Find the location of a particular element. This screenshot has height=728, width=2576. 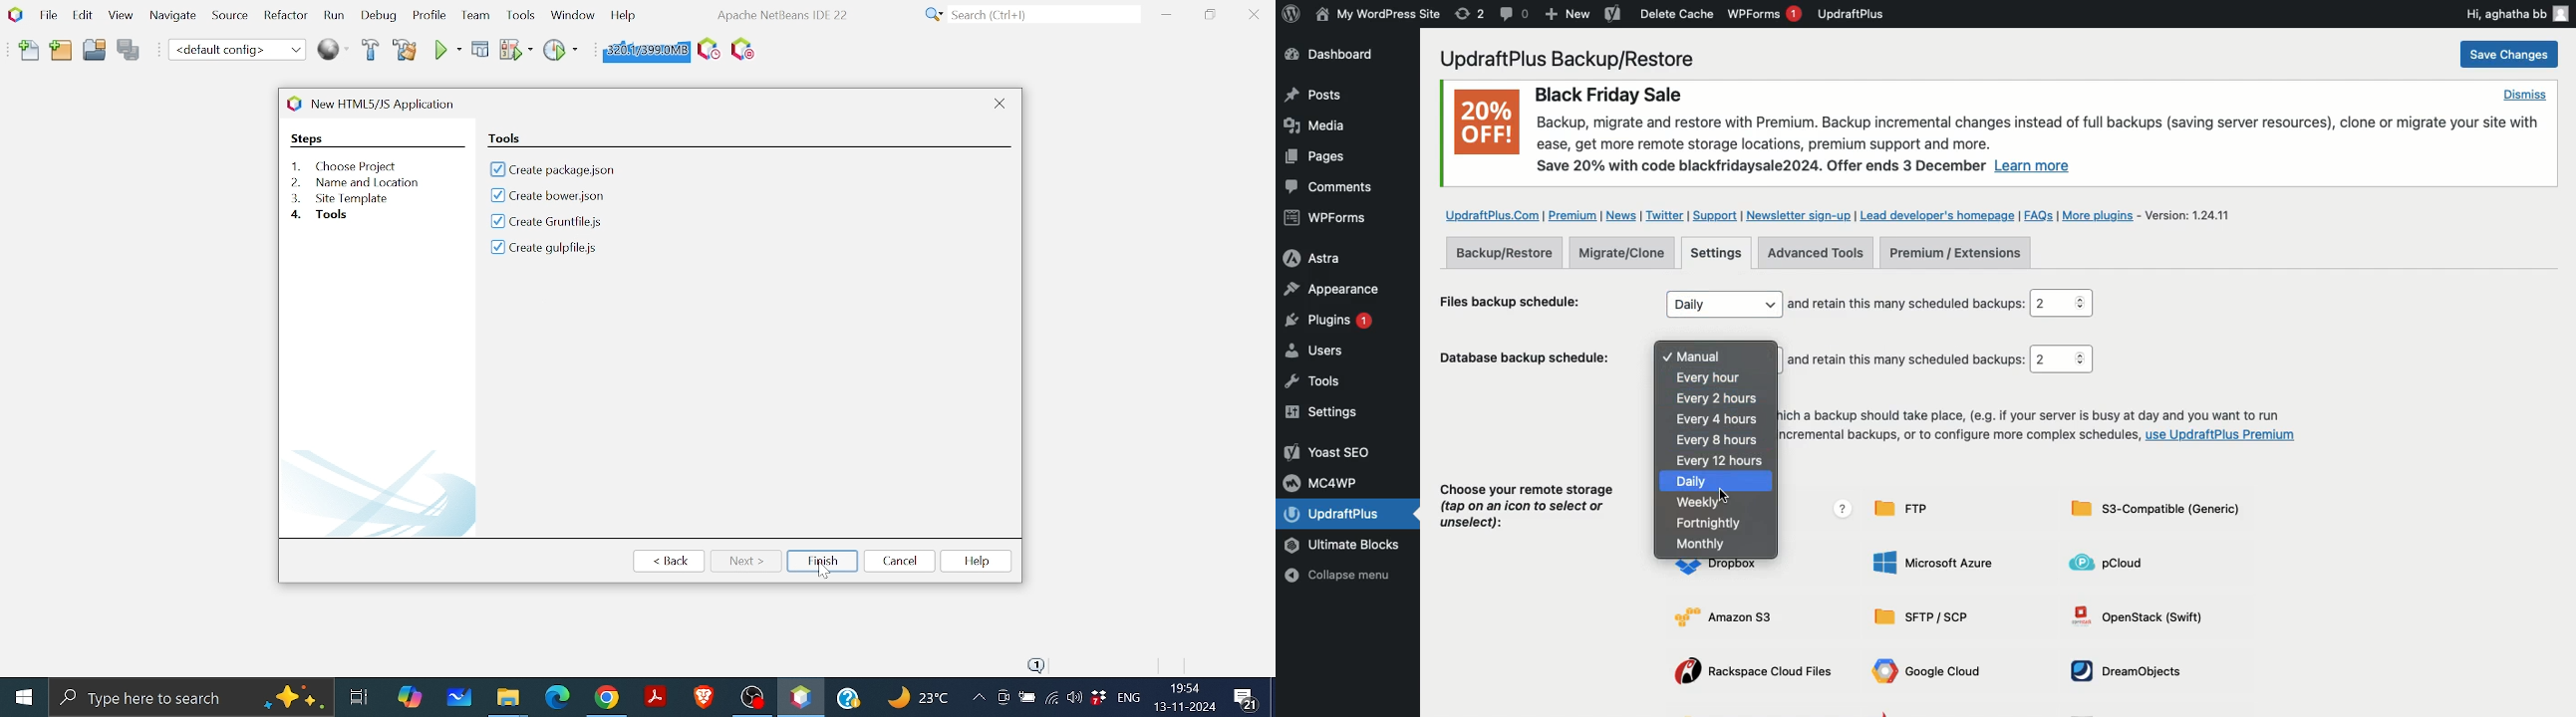

Task Scheduling is located at coordinates (707, 50).